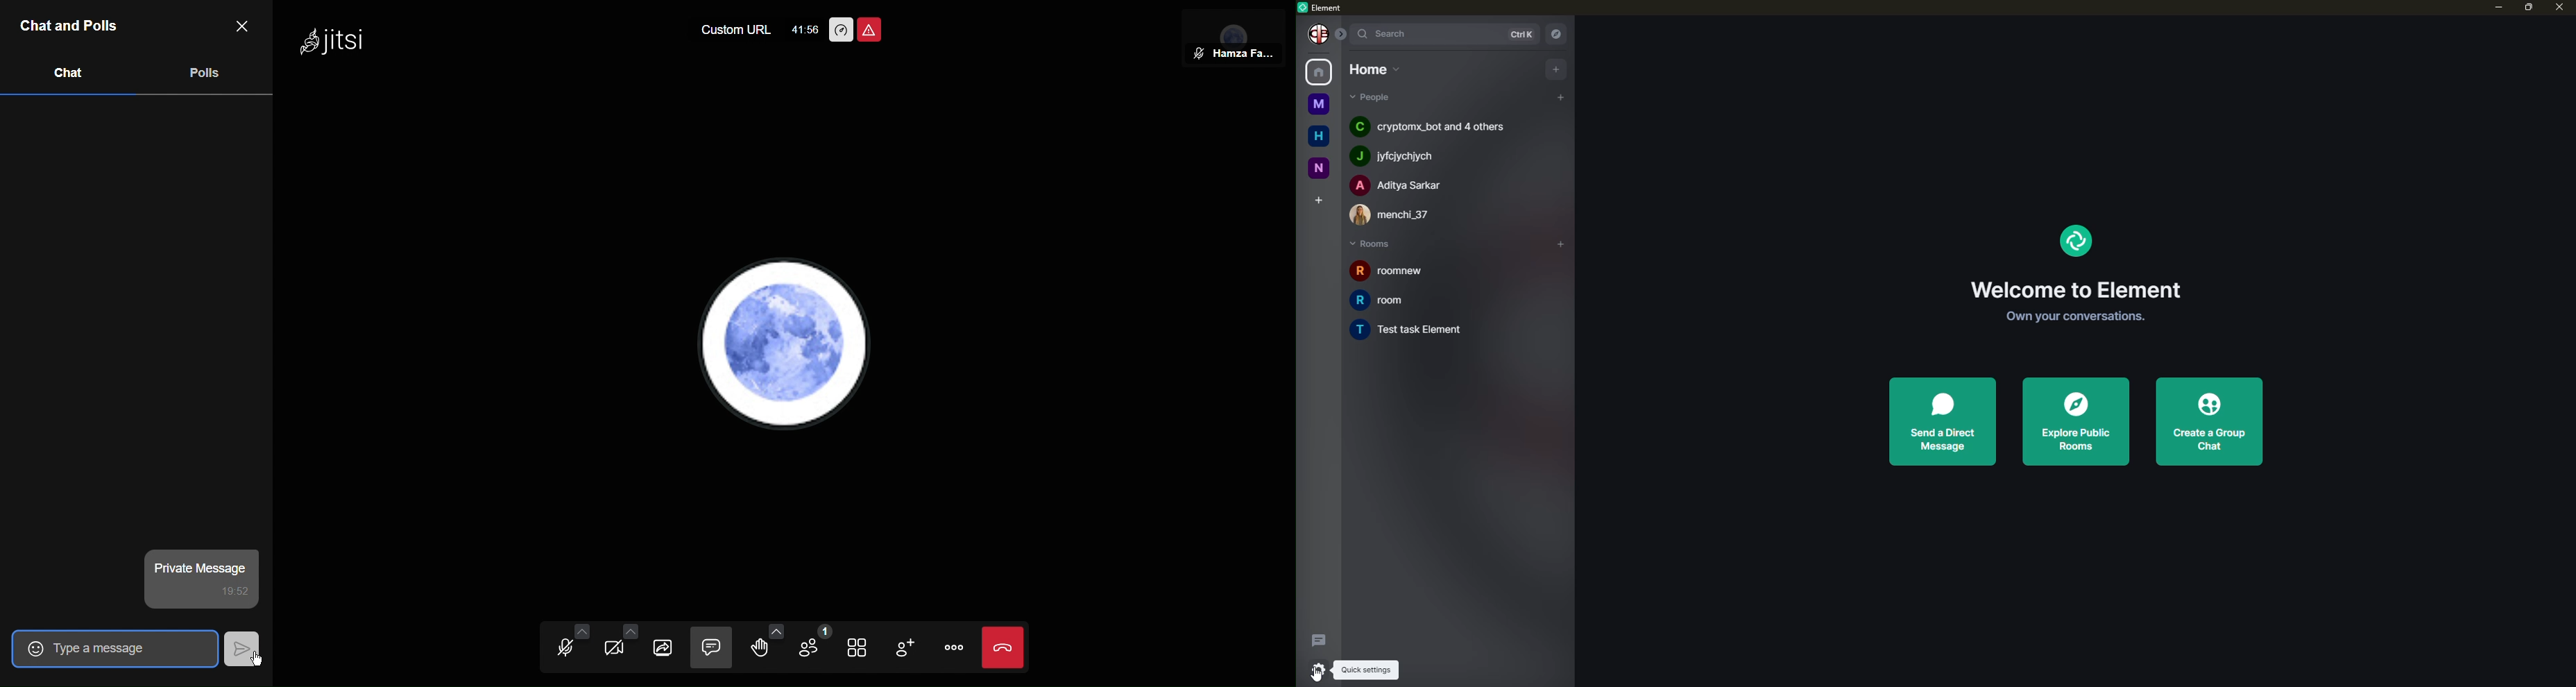 The height and width of the screenshot is (700, 2576). What do you see at coordinates (2528, 8) in the screenshot?
I see `maximize` at bounding box center [2528, 8].